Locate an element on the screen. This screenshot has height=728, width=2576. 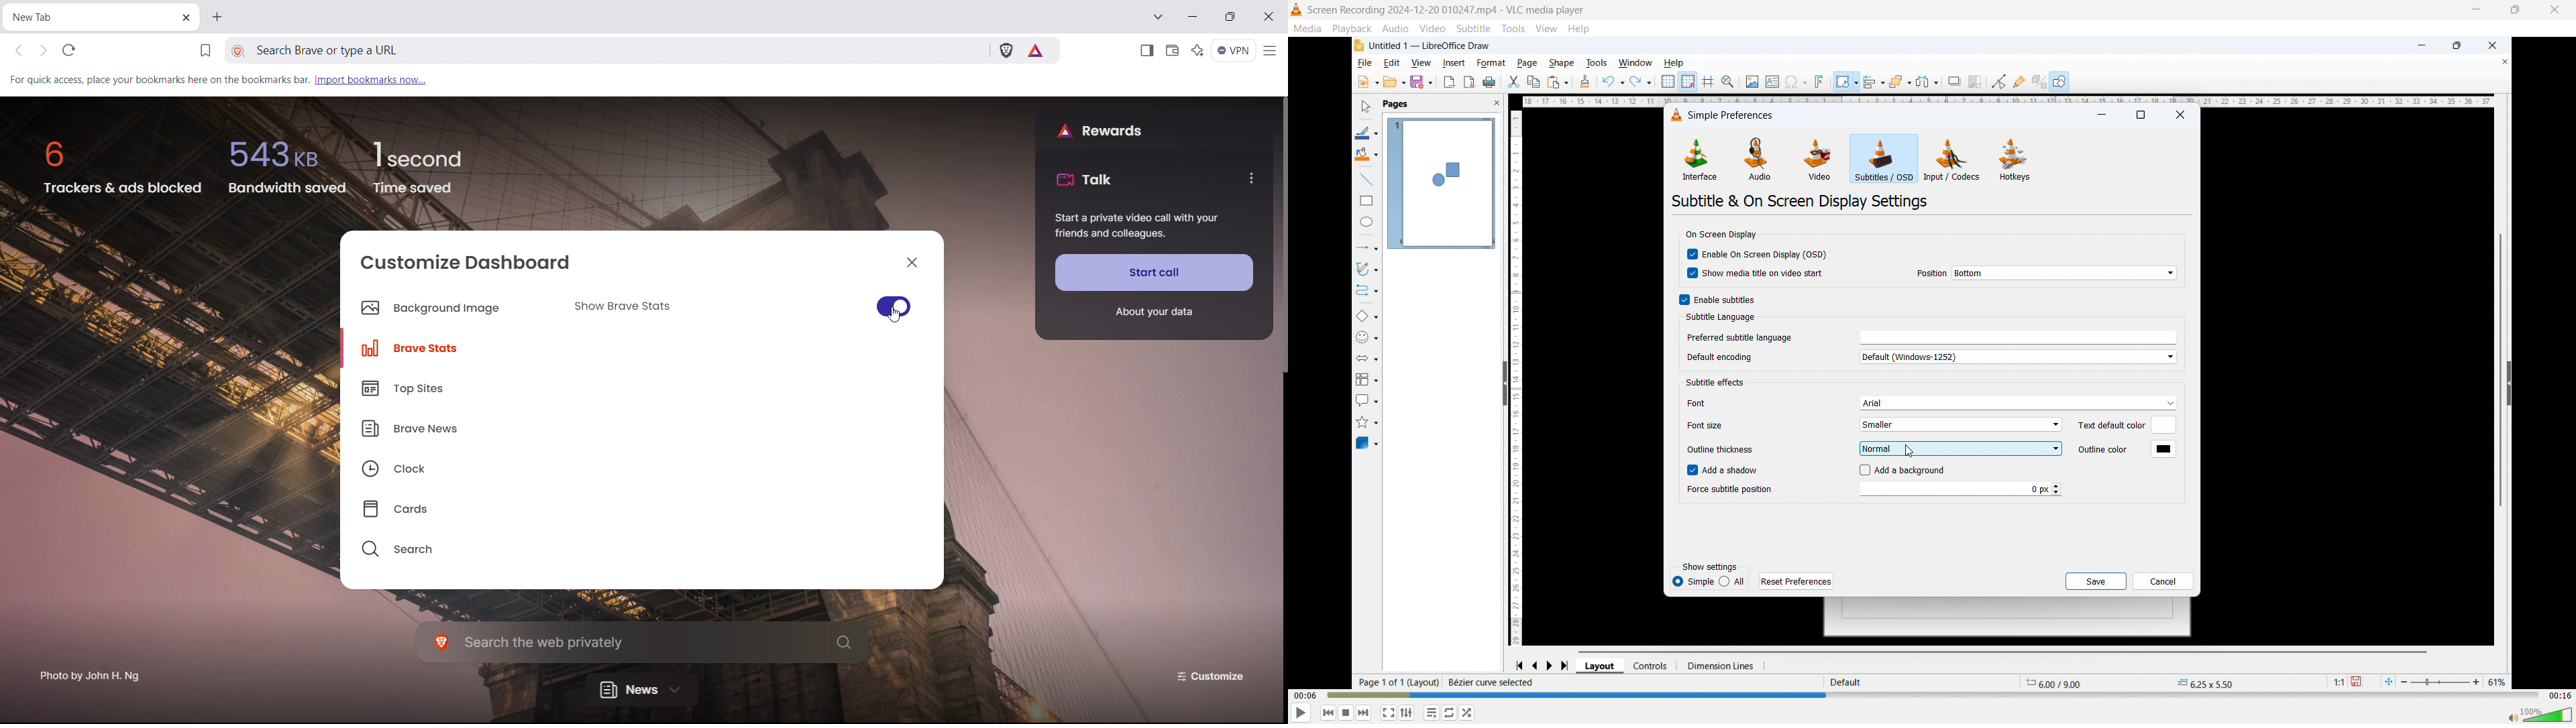
Outline color is located at coordinates (2102, 449).